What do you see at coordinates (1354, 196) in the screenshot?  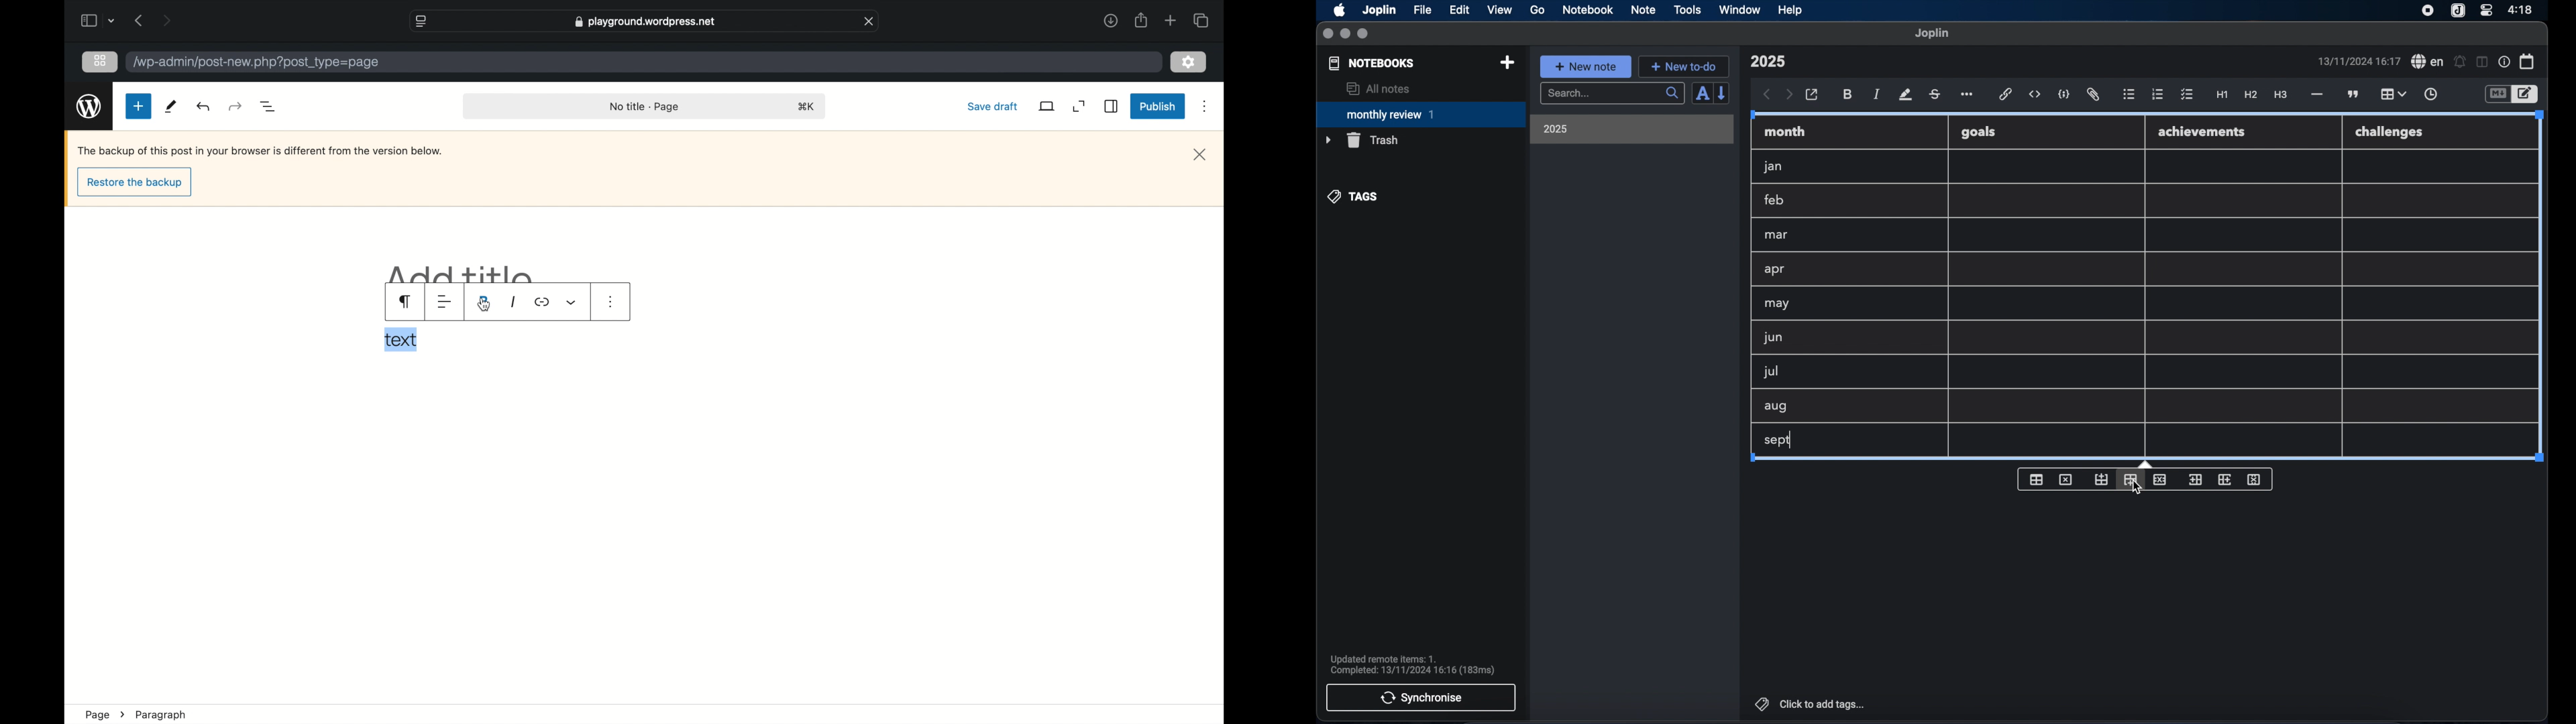 I see `tags` at bounding box center [1354, 196].